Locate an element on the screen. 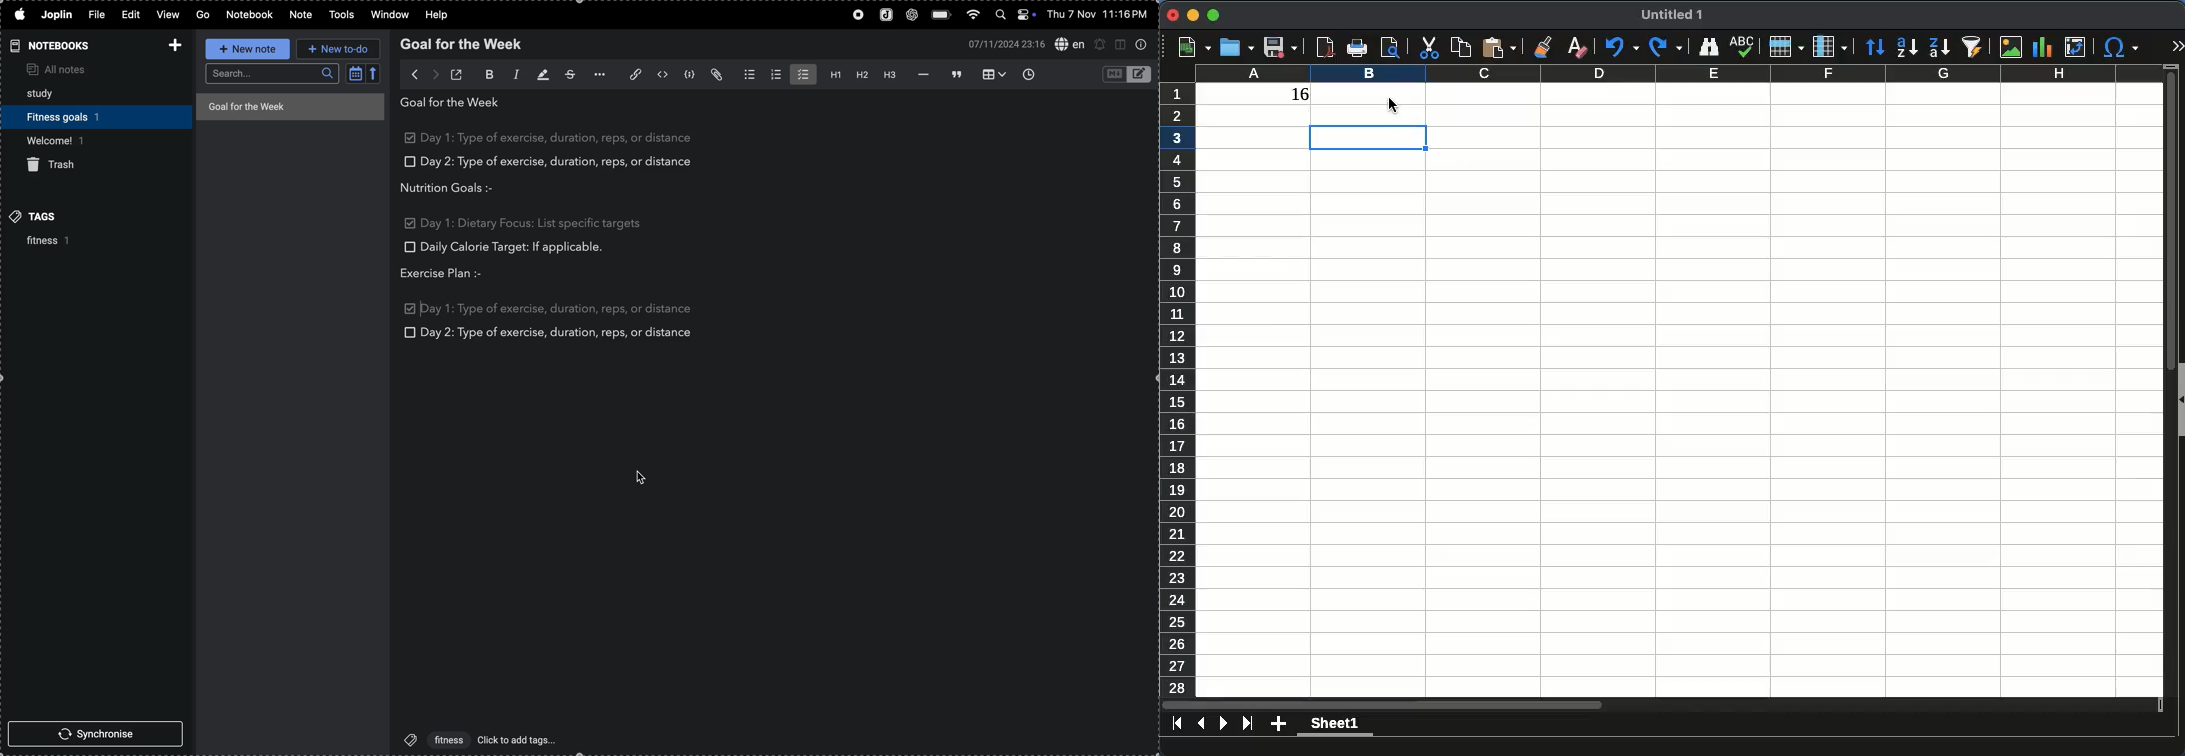 This screenshot has width=2212, height=756. image is located at coordinates (2011, 48).